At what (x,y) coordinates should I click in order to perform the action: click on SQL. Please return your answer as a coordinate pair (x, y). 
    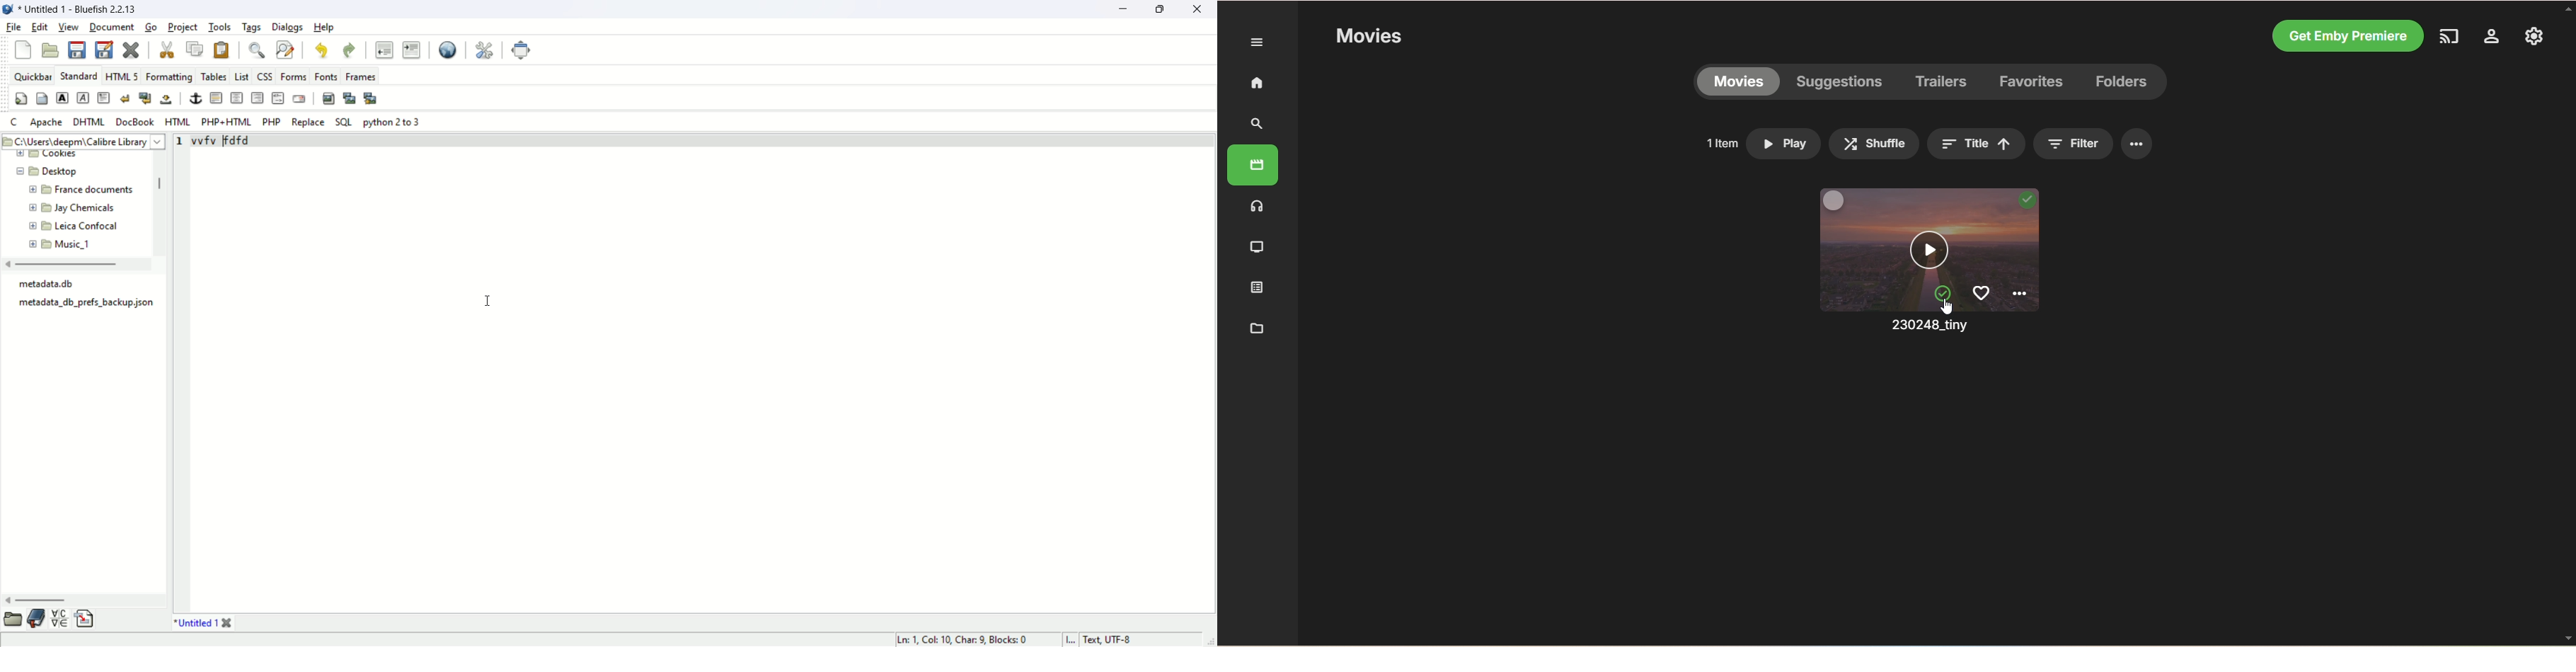
    Looking at the image, I should click on (344, 124).